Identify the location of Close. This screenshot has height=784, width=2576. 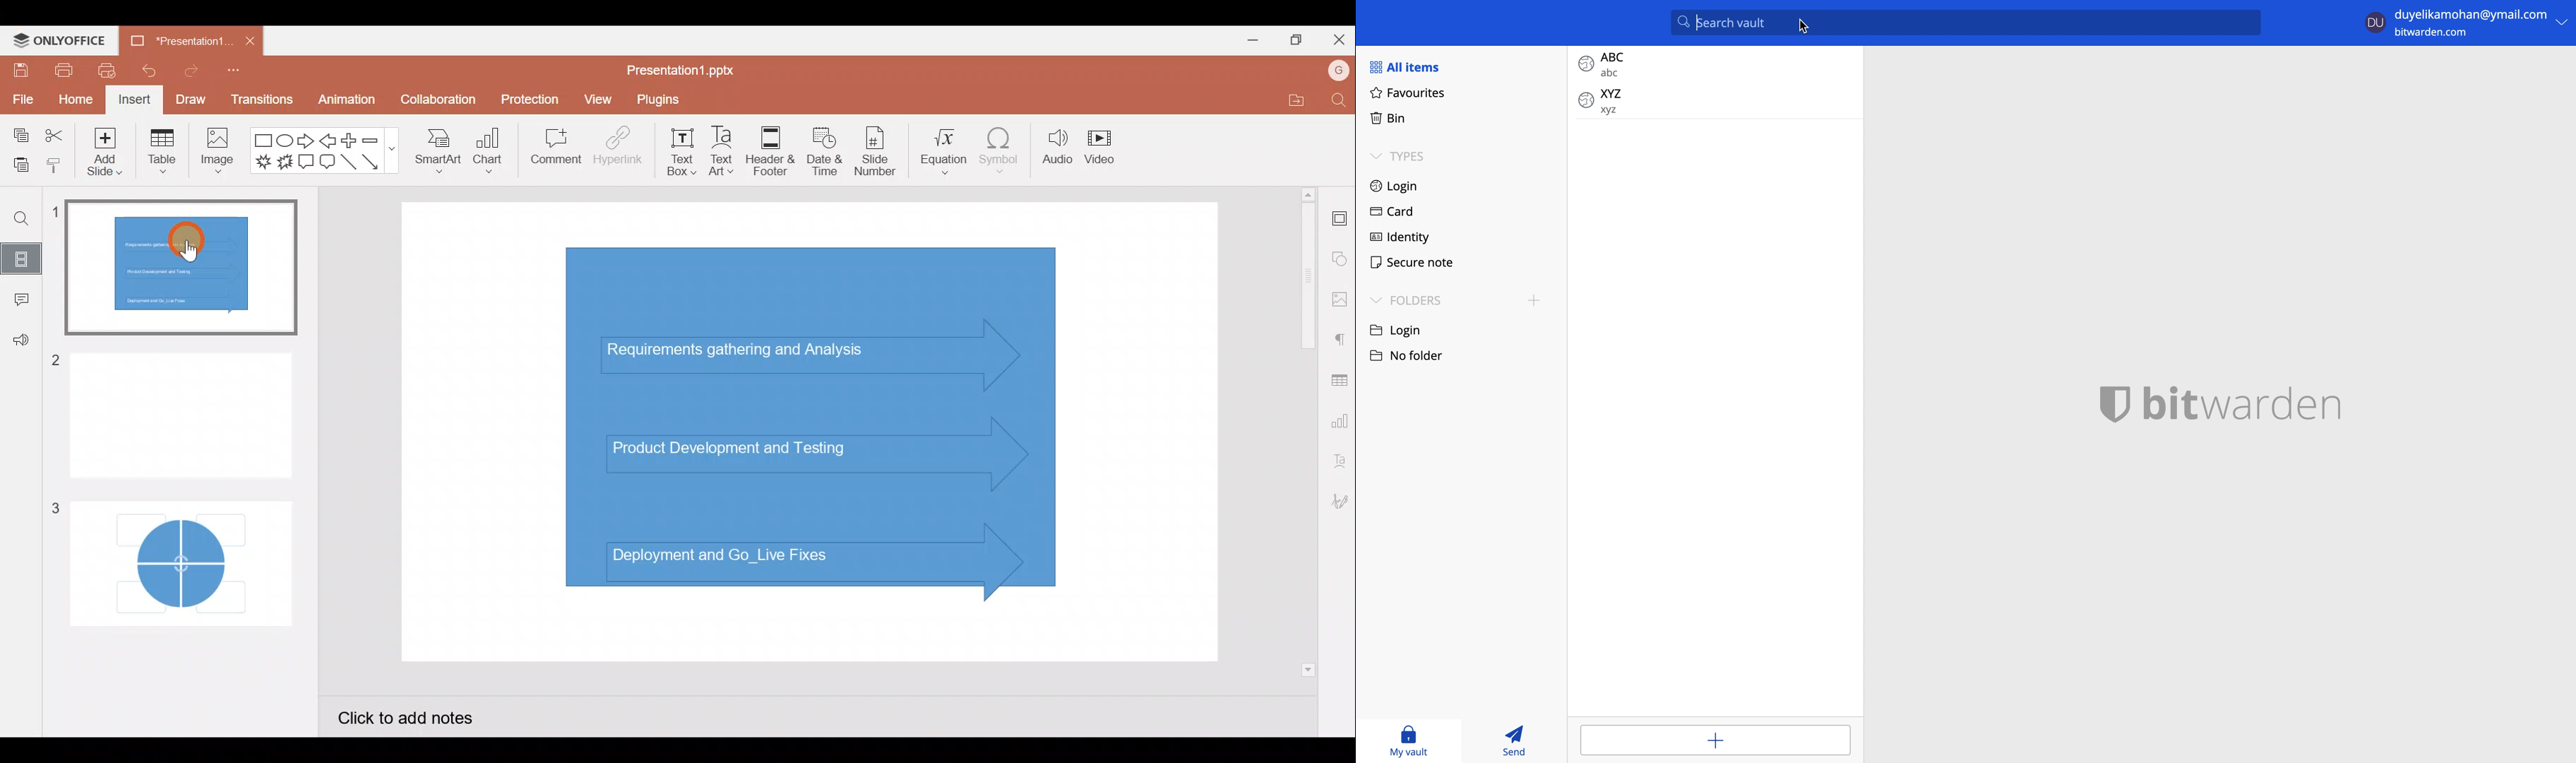
(1340, 37).